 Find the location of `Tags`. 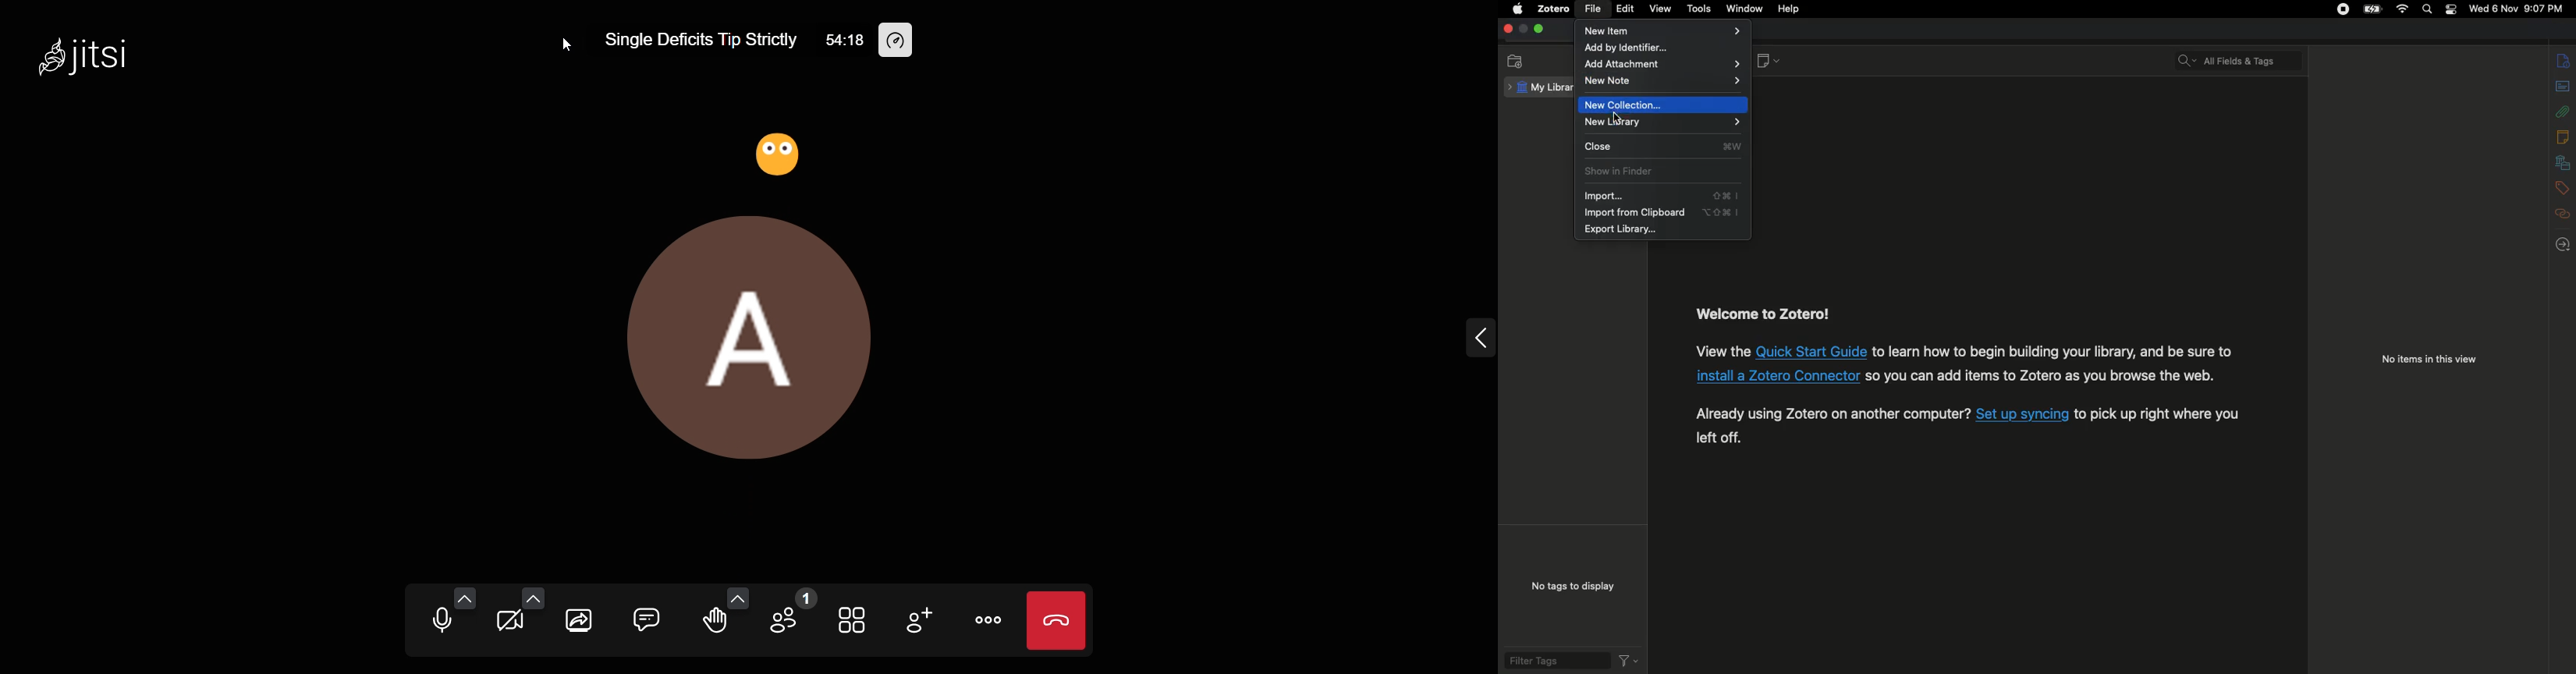

Tags is located at coordinates (2563, 186).